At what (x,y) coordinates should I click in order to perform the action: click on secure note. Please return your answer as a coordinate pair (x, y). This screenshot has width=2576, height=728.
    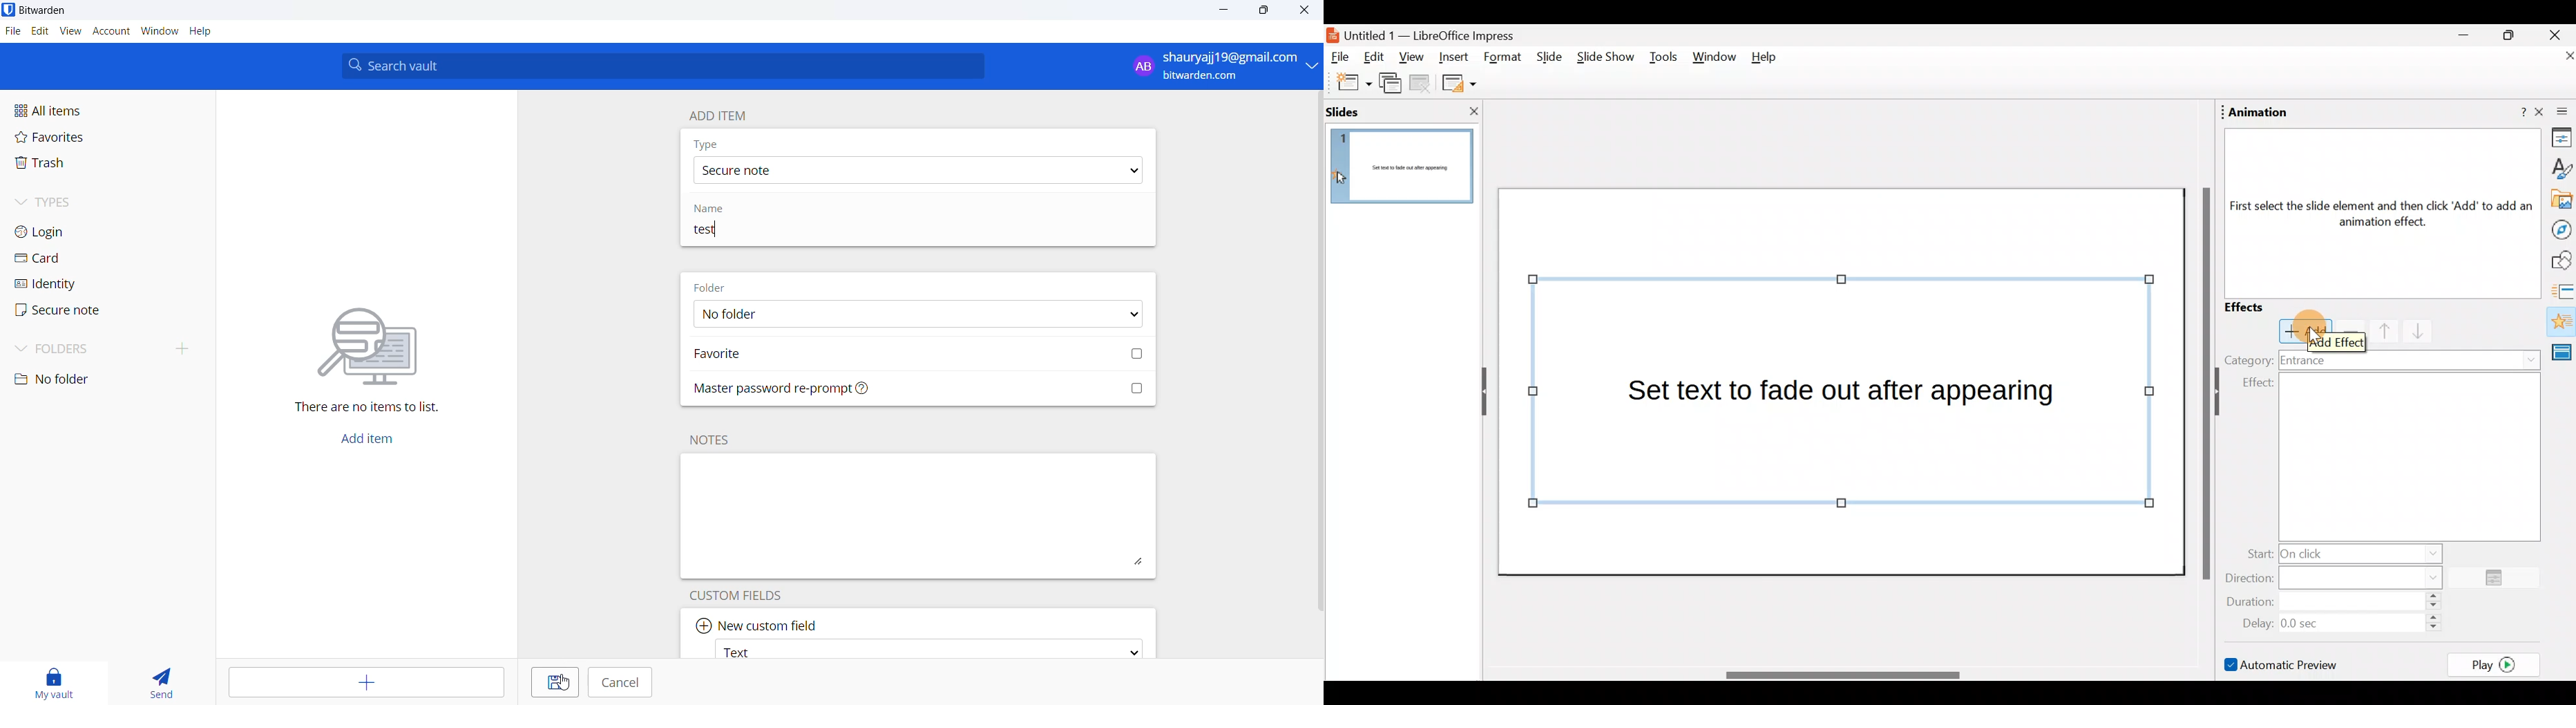
    Looking at the image, I should click on (75, 313).